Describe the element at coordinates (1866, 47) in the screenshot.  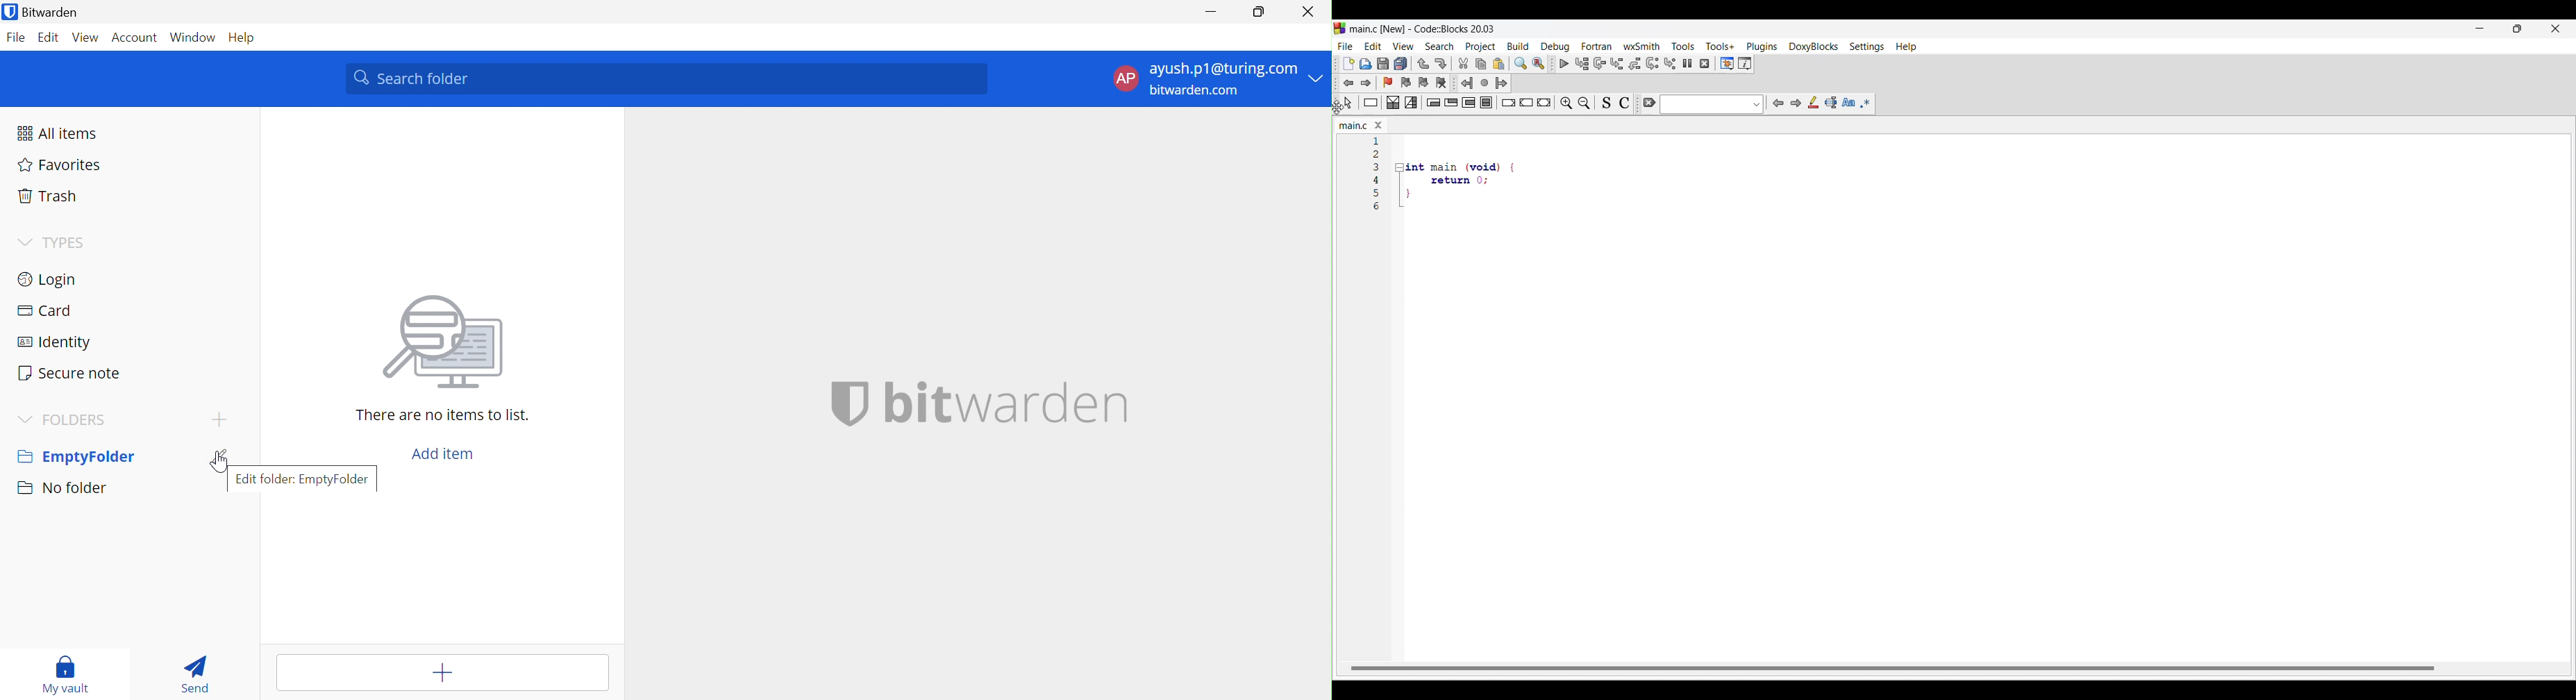
I see `Settings menu` at that location.